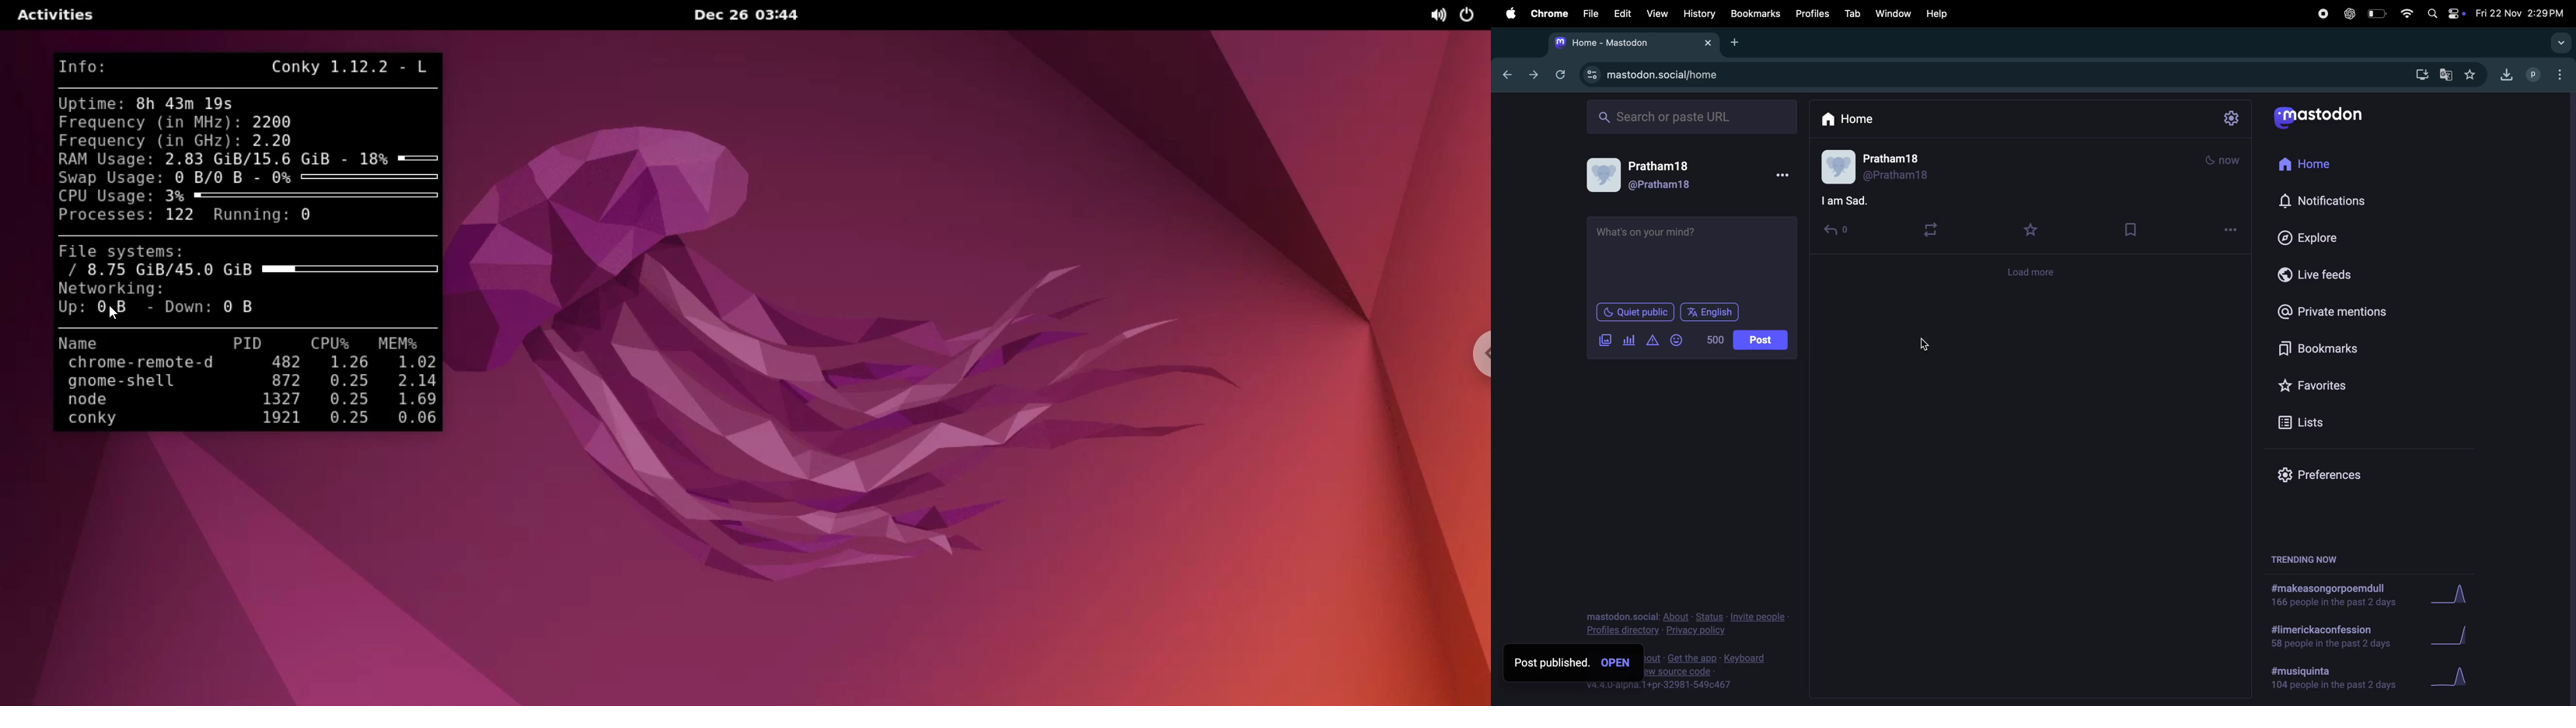 The width and height of the screenshot is (2576, 728). Describe the element at coordinates (2560, 41) in the screenshot. I see `search tab` at that location.